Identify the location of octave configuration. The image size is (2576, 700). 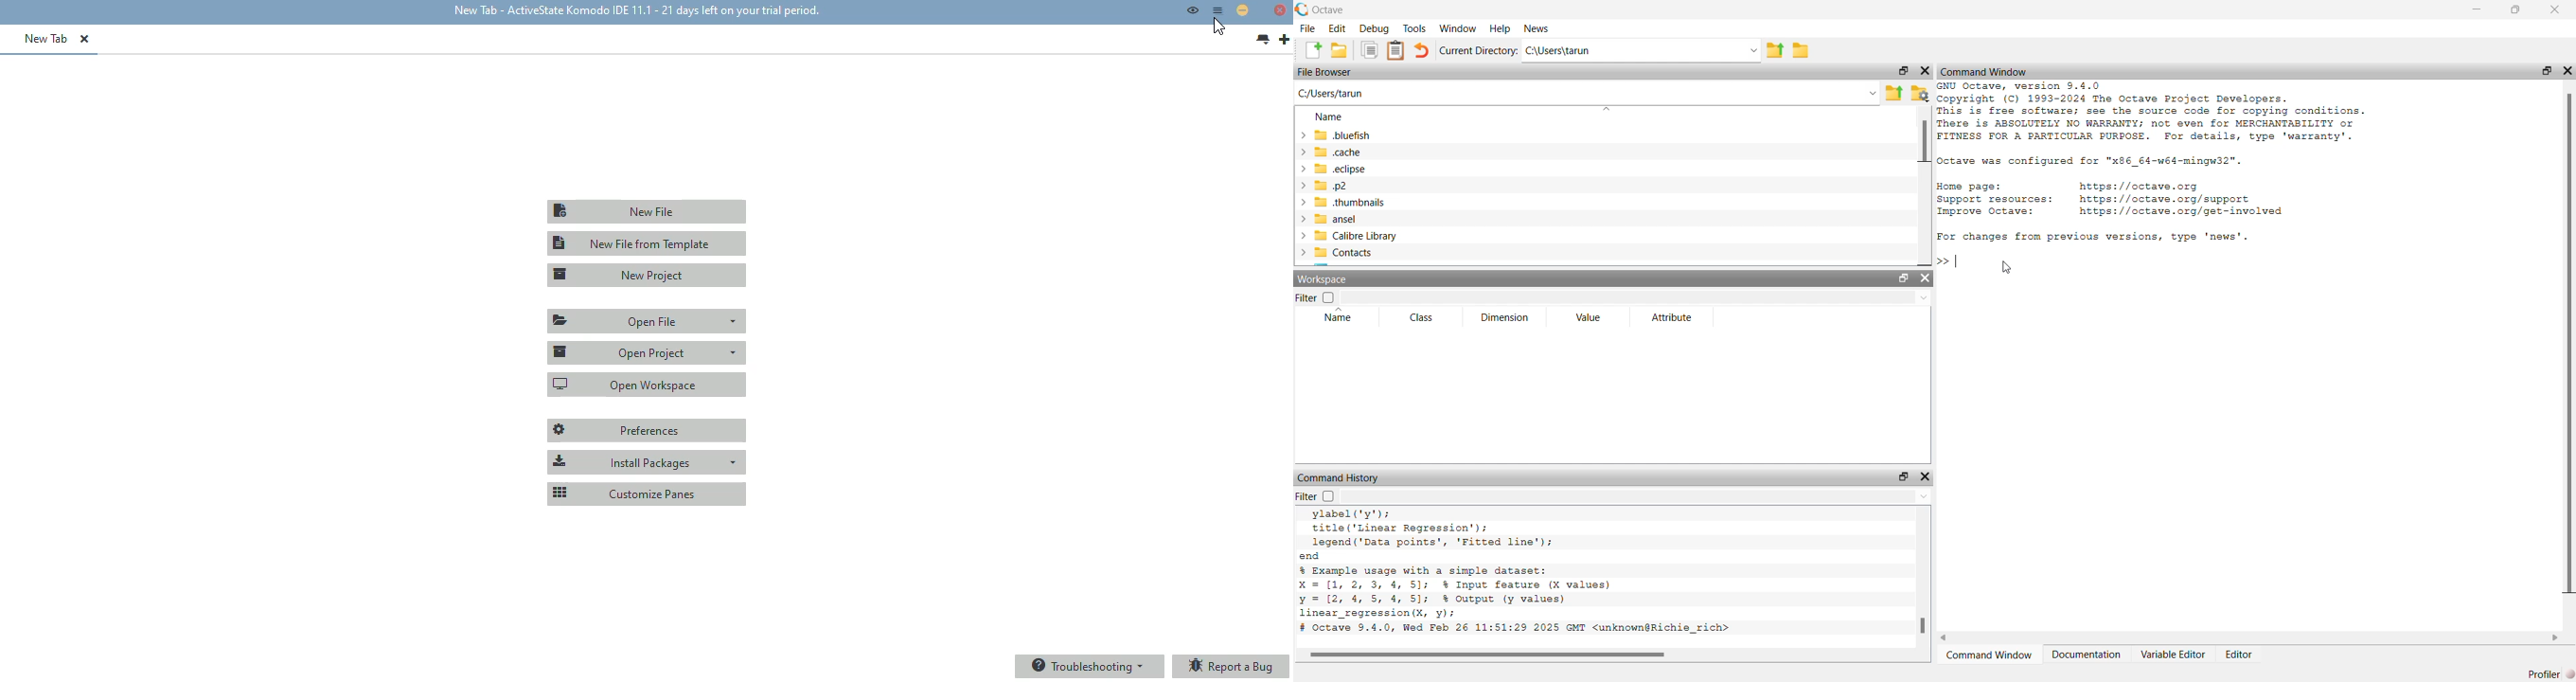
(2099, 160).